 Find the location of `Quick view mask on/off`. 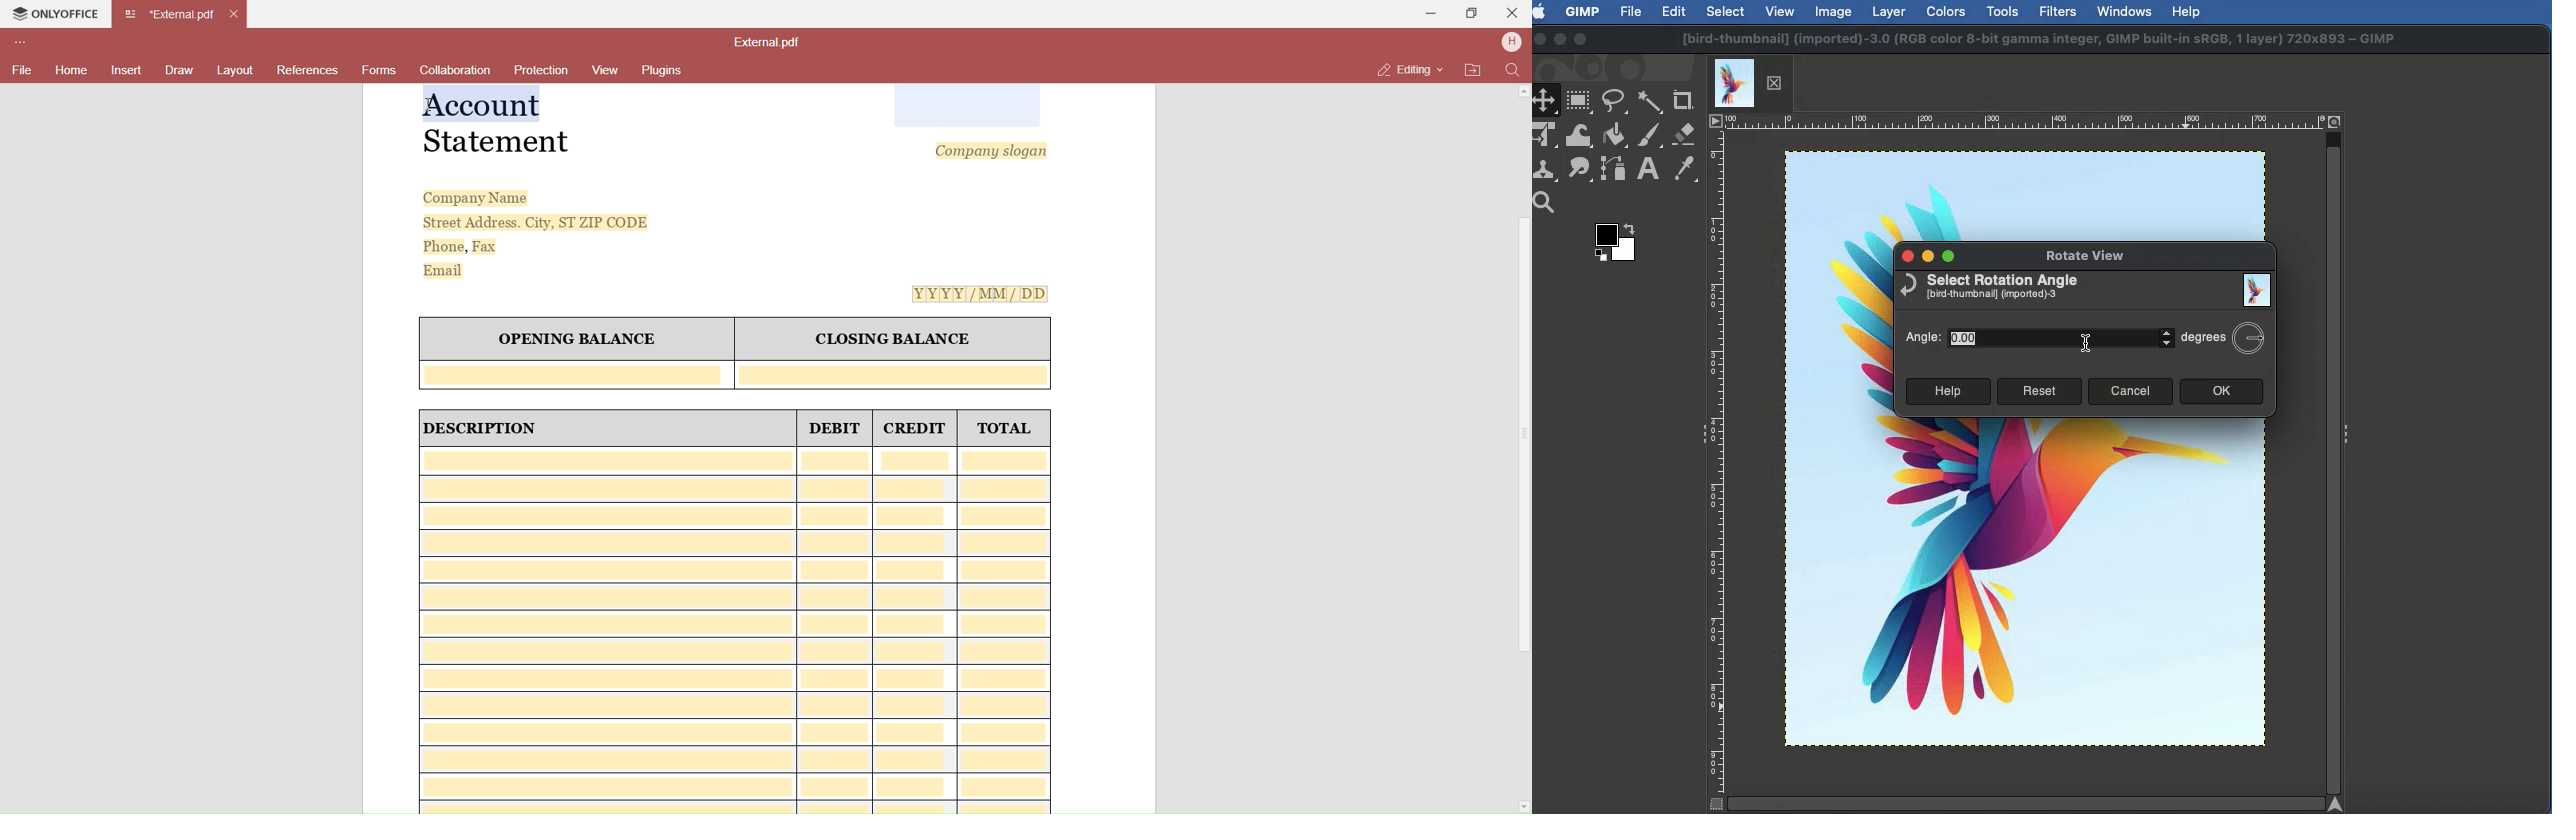

Quick view mask on/off is located at coordinates (1713, 805).